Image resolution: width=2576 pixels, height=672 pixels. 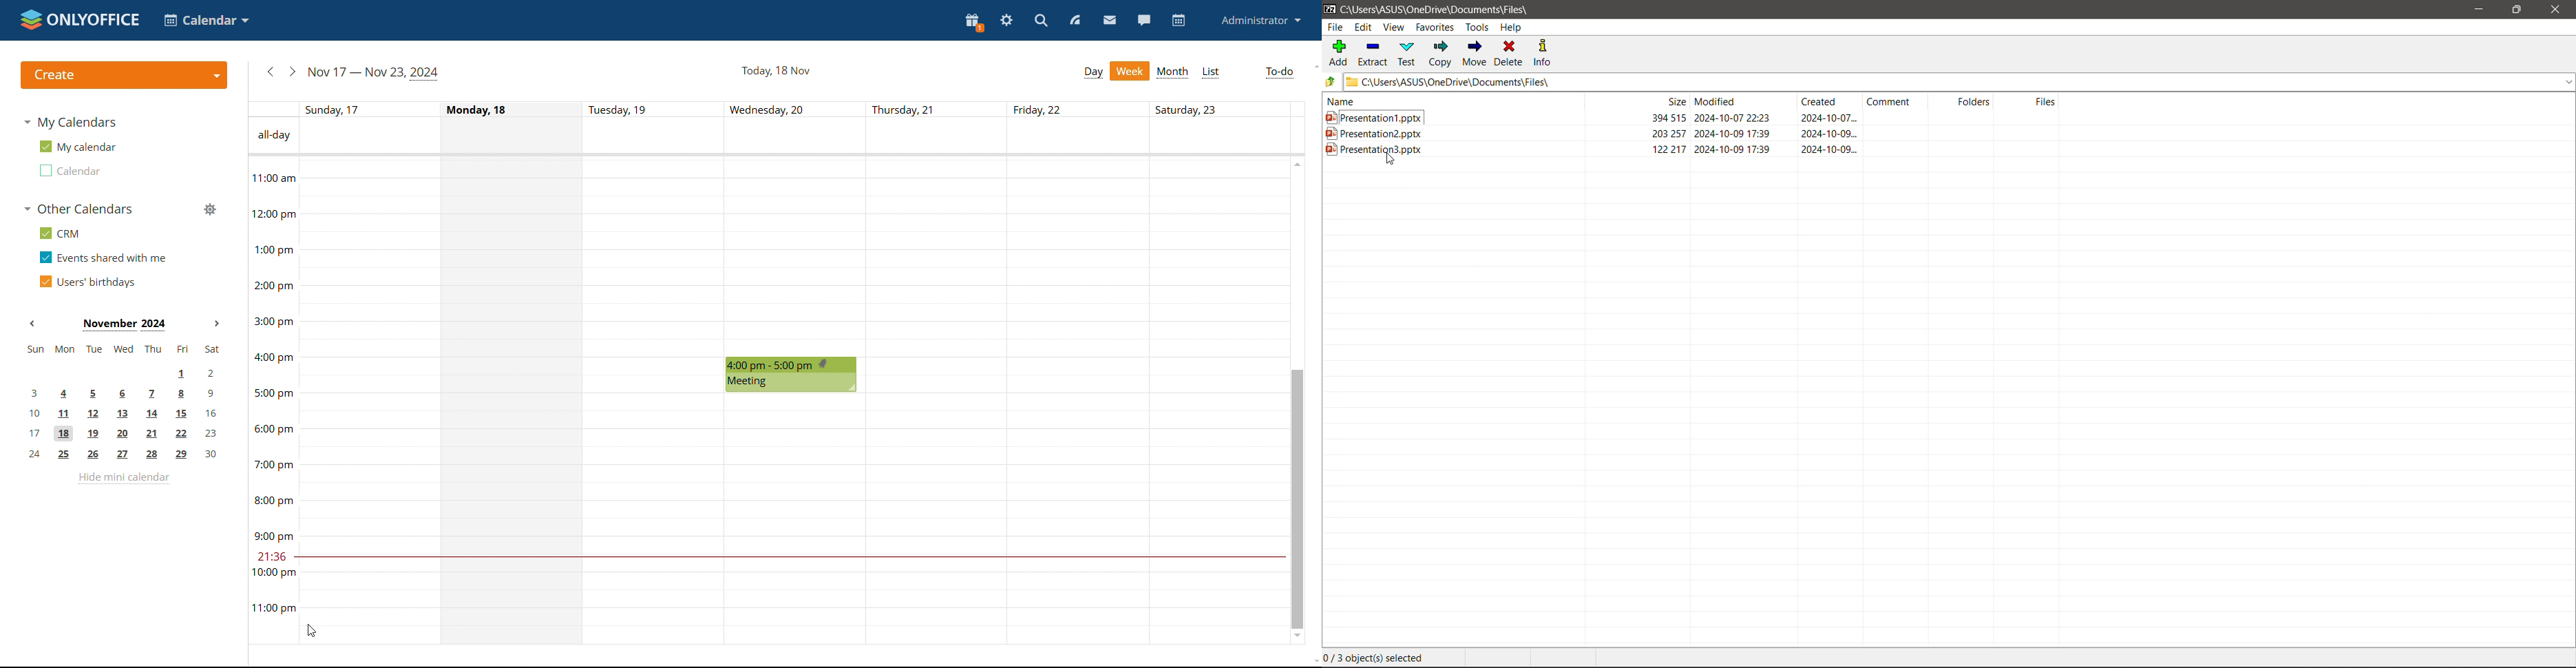 What do you see at coordinates (1336, 27) in the screenshot?
I see `File` at bounding box center [1336, 27].